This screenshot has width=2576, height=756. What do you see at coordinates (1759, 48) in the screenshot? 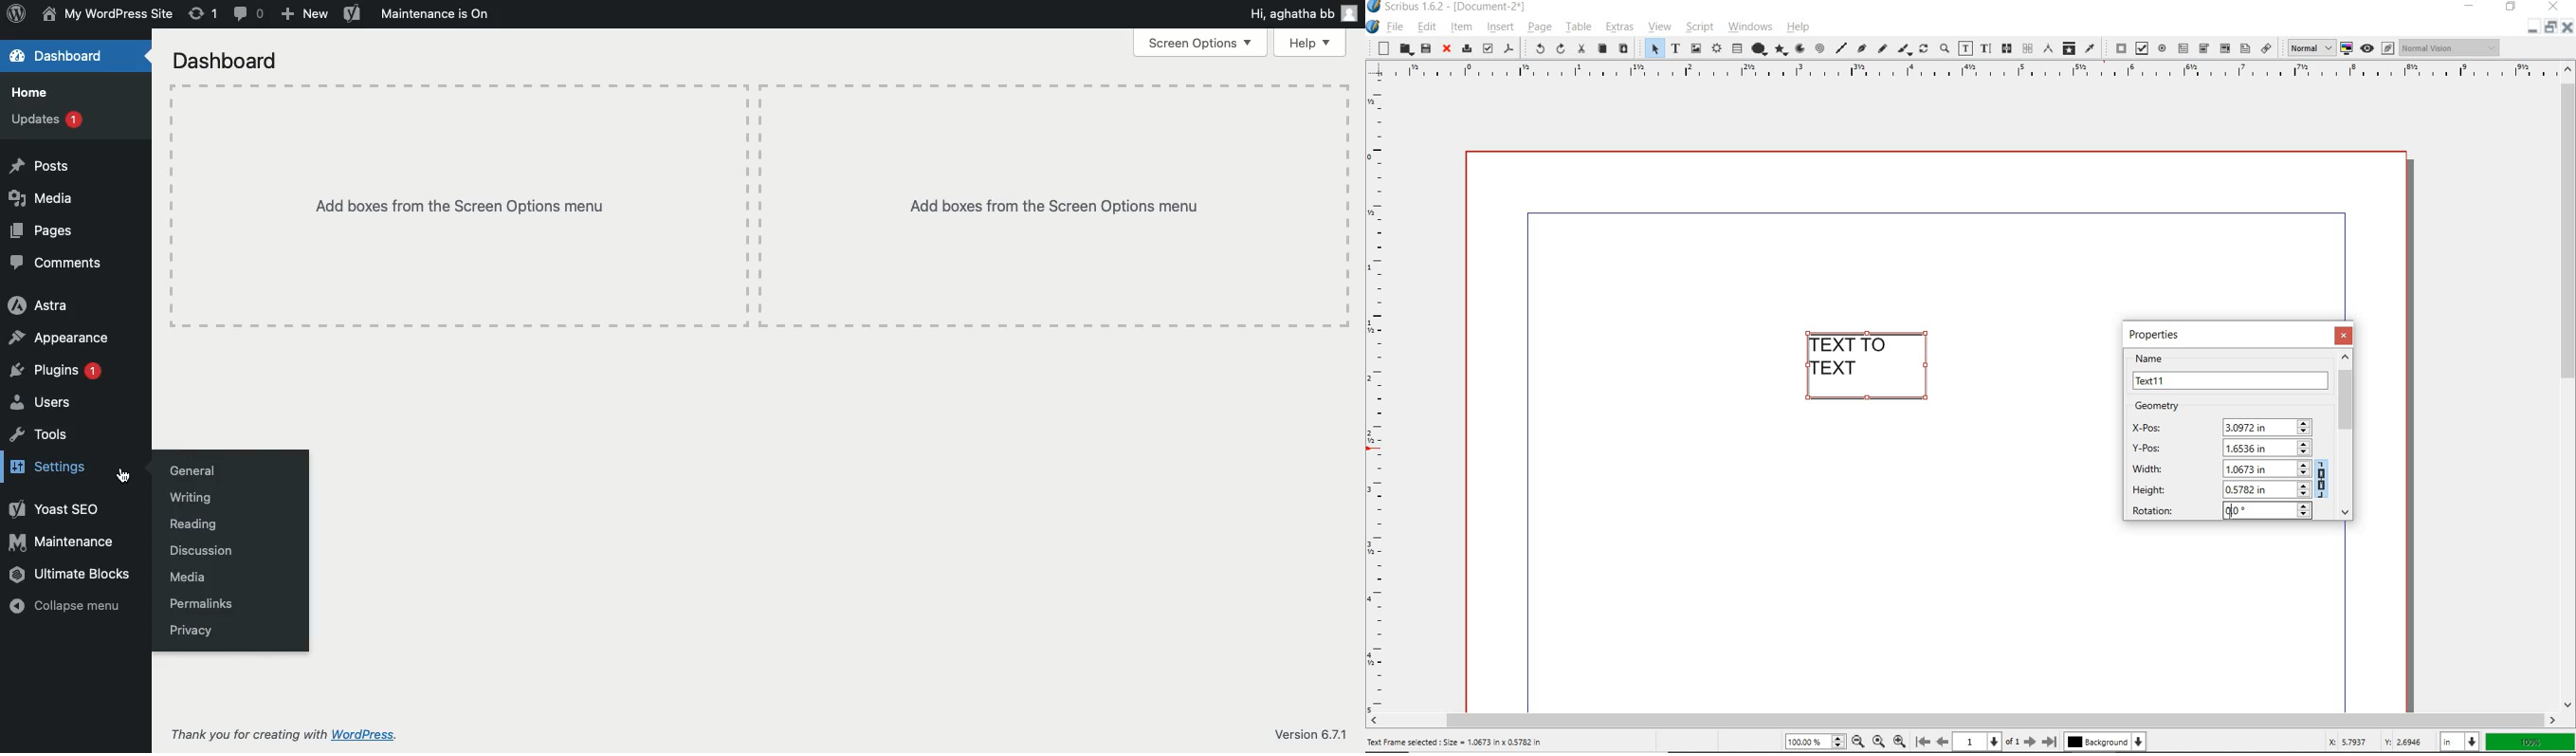
I see `shape` at bounding box center [1759, 48].